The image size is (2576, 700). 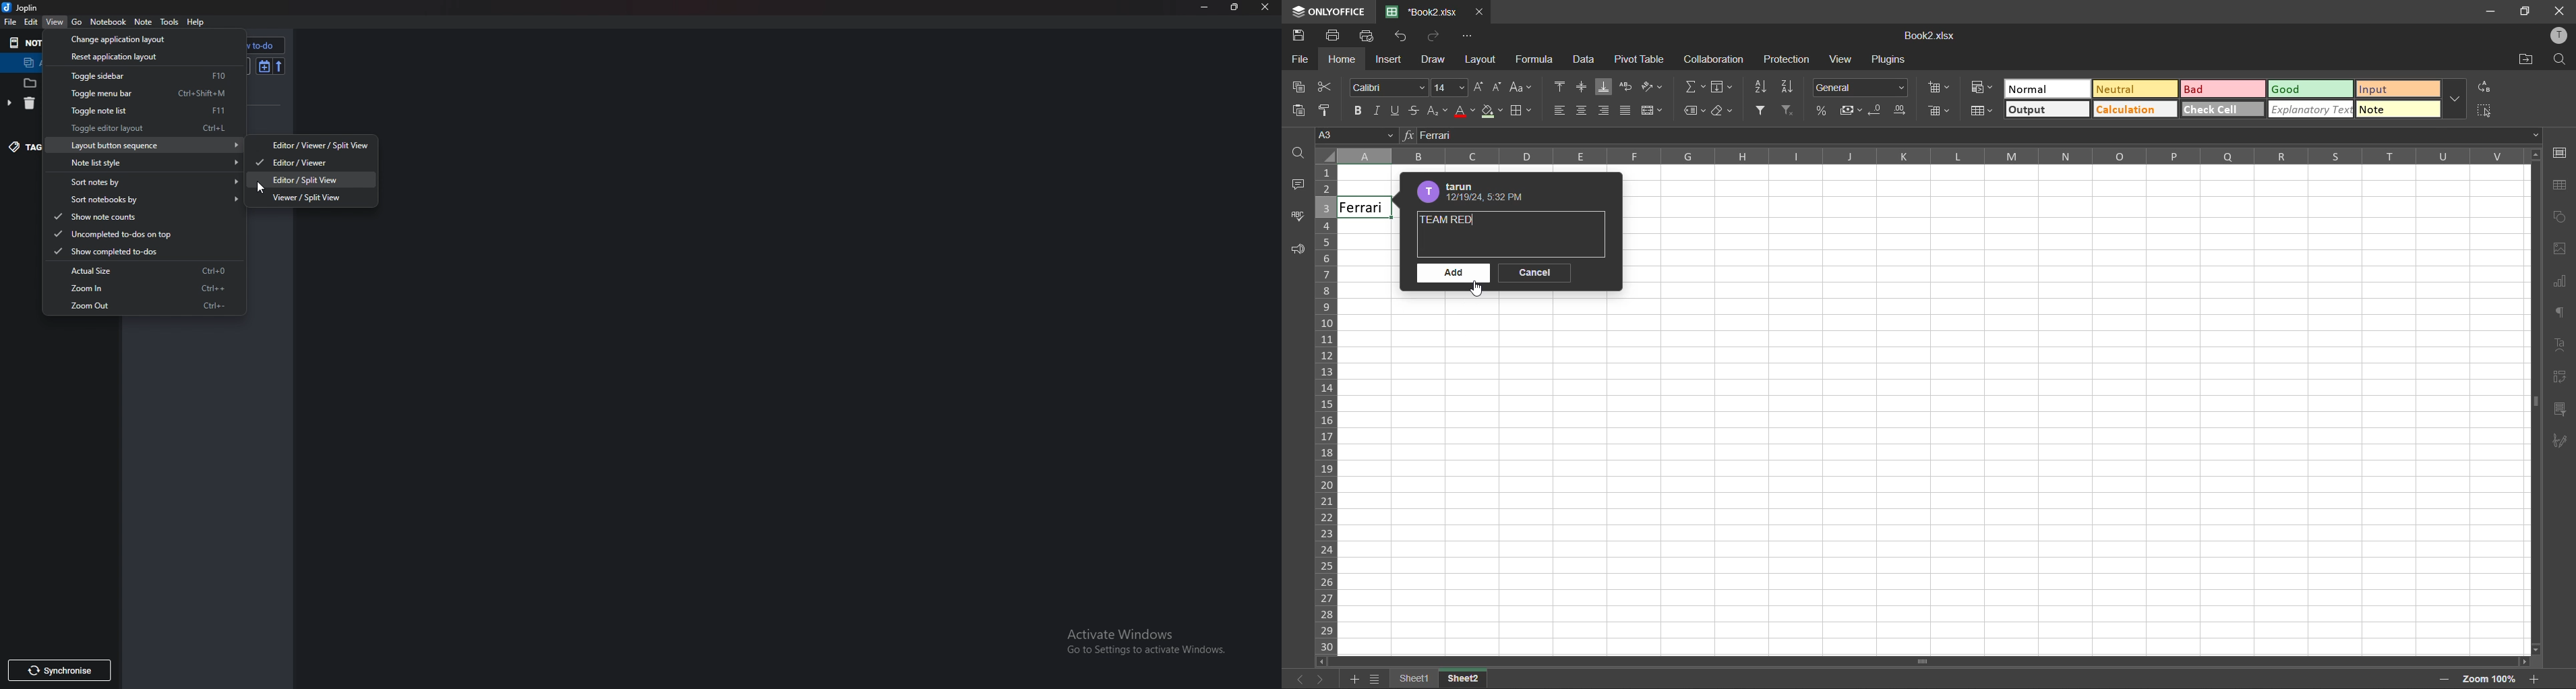 I want to click on insert cells, so click(x=1939, y=86).